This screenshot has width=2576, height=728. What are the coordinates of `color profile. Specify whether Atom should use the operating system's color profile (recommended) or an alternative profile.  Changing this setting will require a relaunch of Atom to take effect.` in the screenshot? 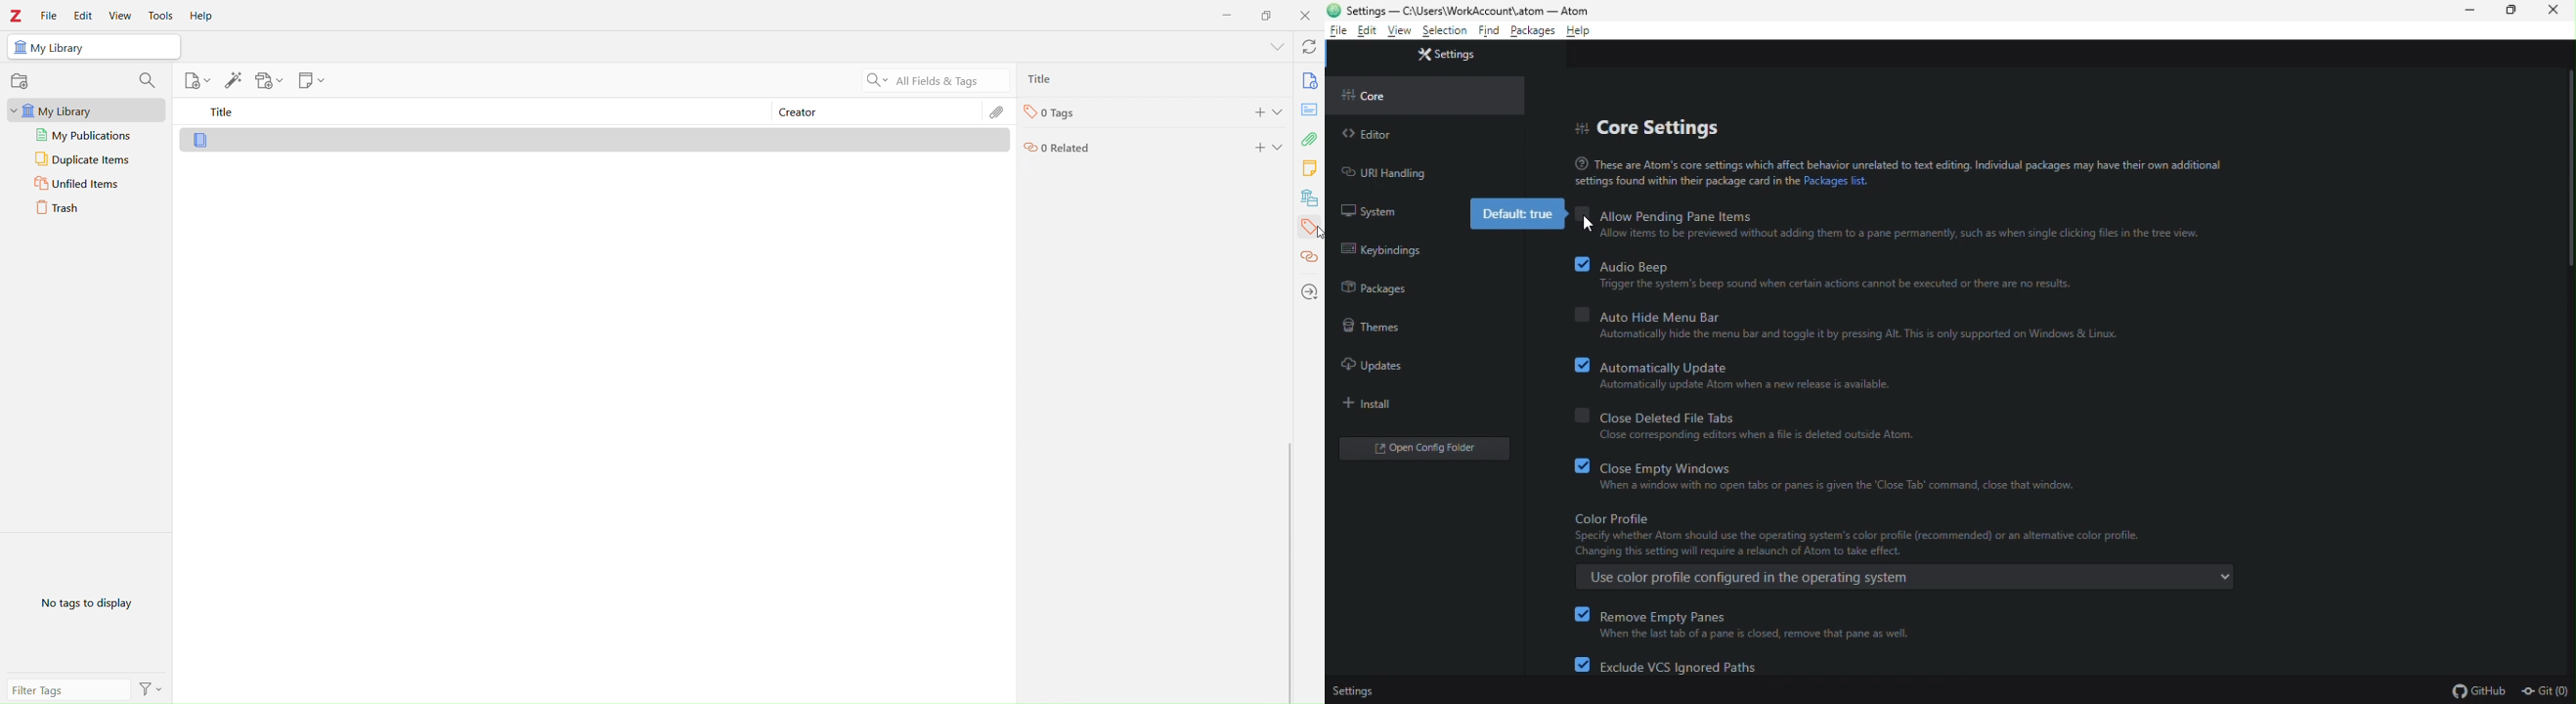 It's located at (1907, 537).